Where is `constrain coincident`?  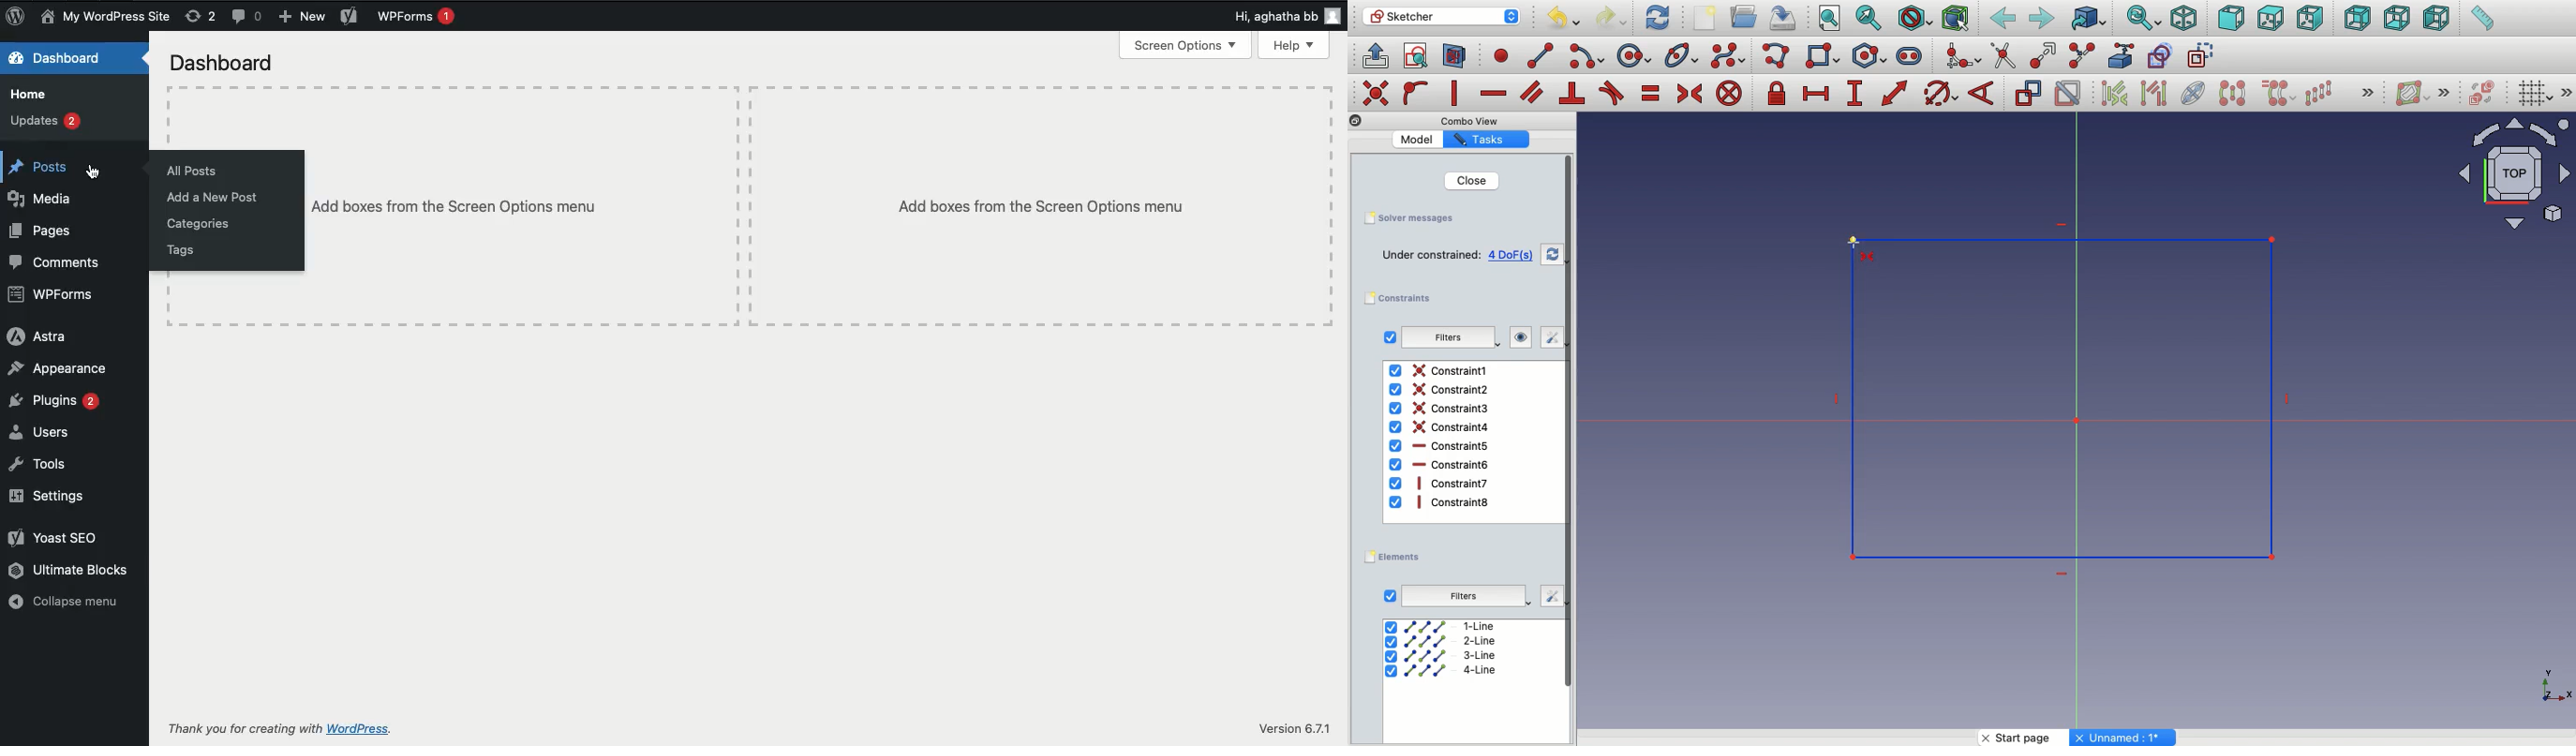
constrain coincident is located at coordinates (1377, 93).